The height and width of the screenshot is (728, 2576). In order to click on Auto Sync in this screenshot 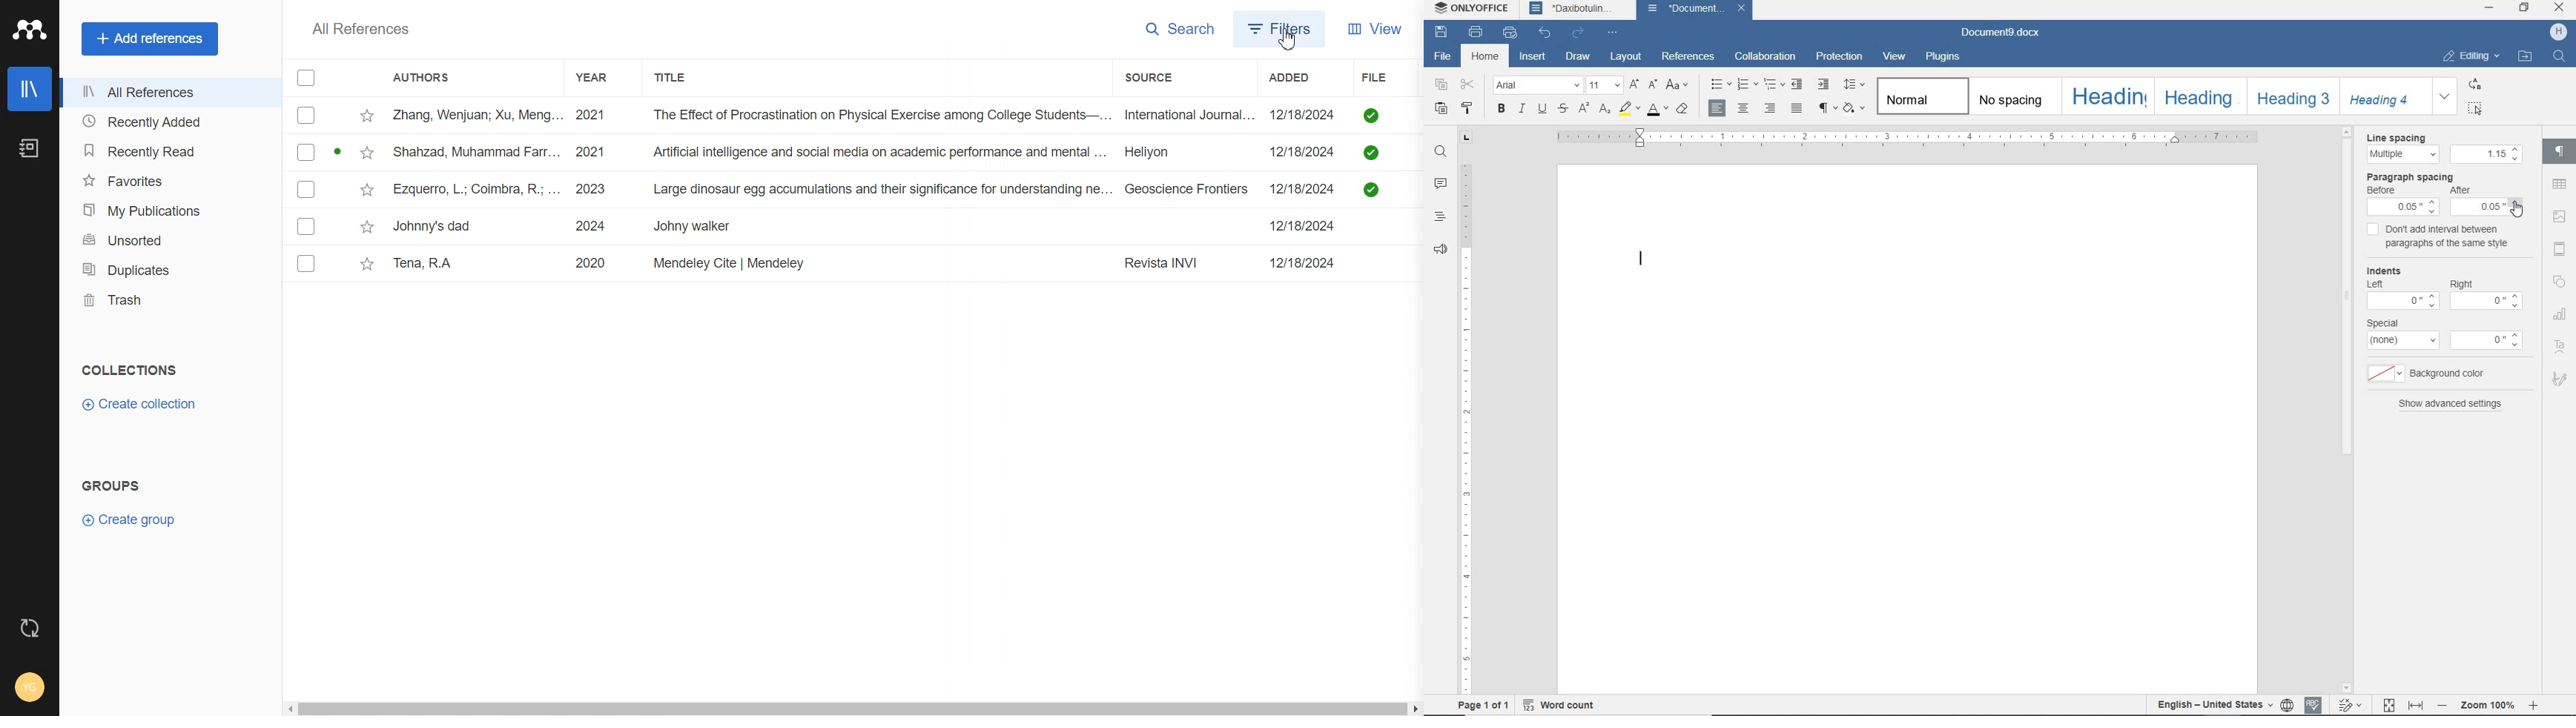, I will do `click(30, 629)`.